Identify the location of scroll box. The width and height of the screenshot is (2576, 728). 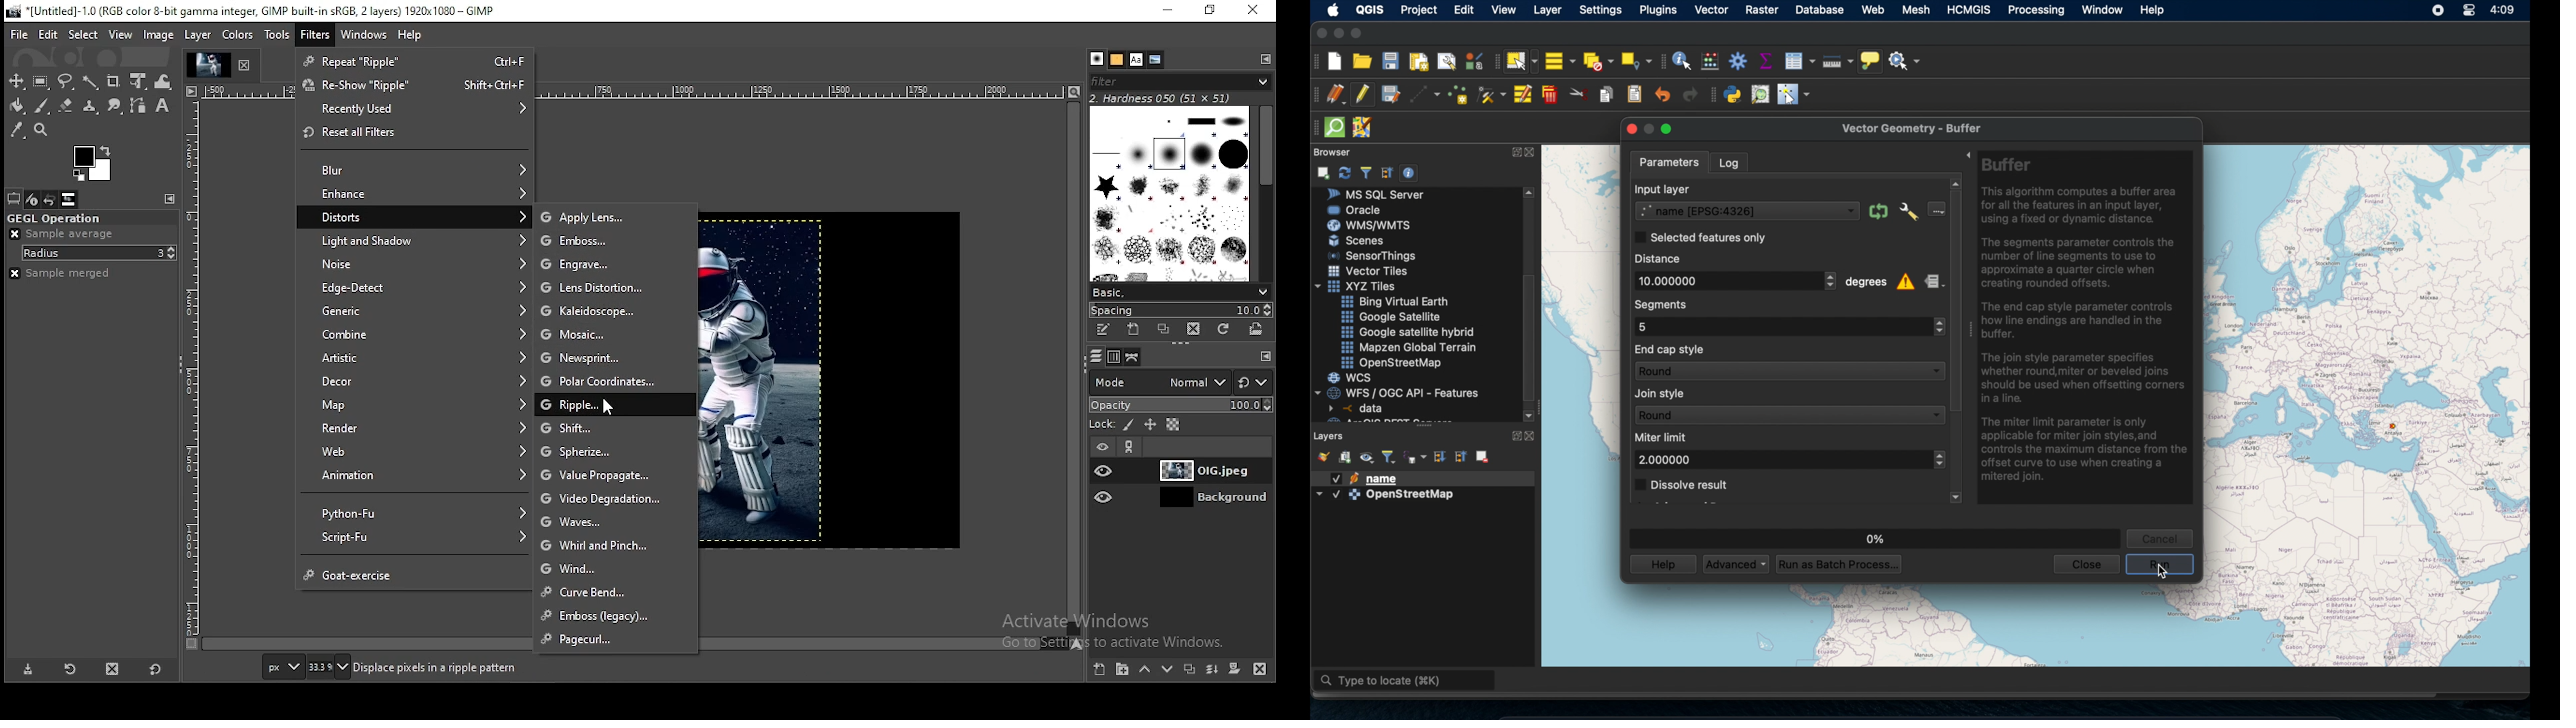
(1533, 337).